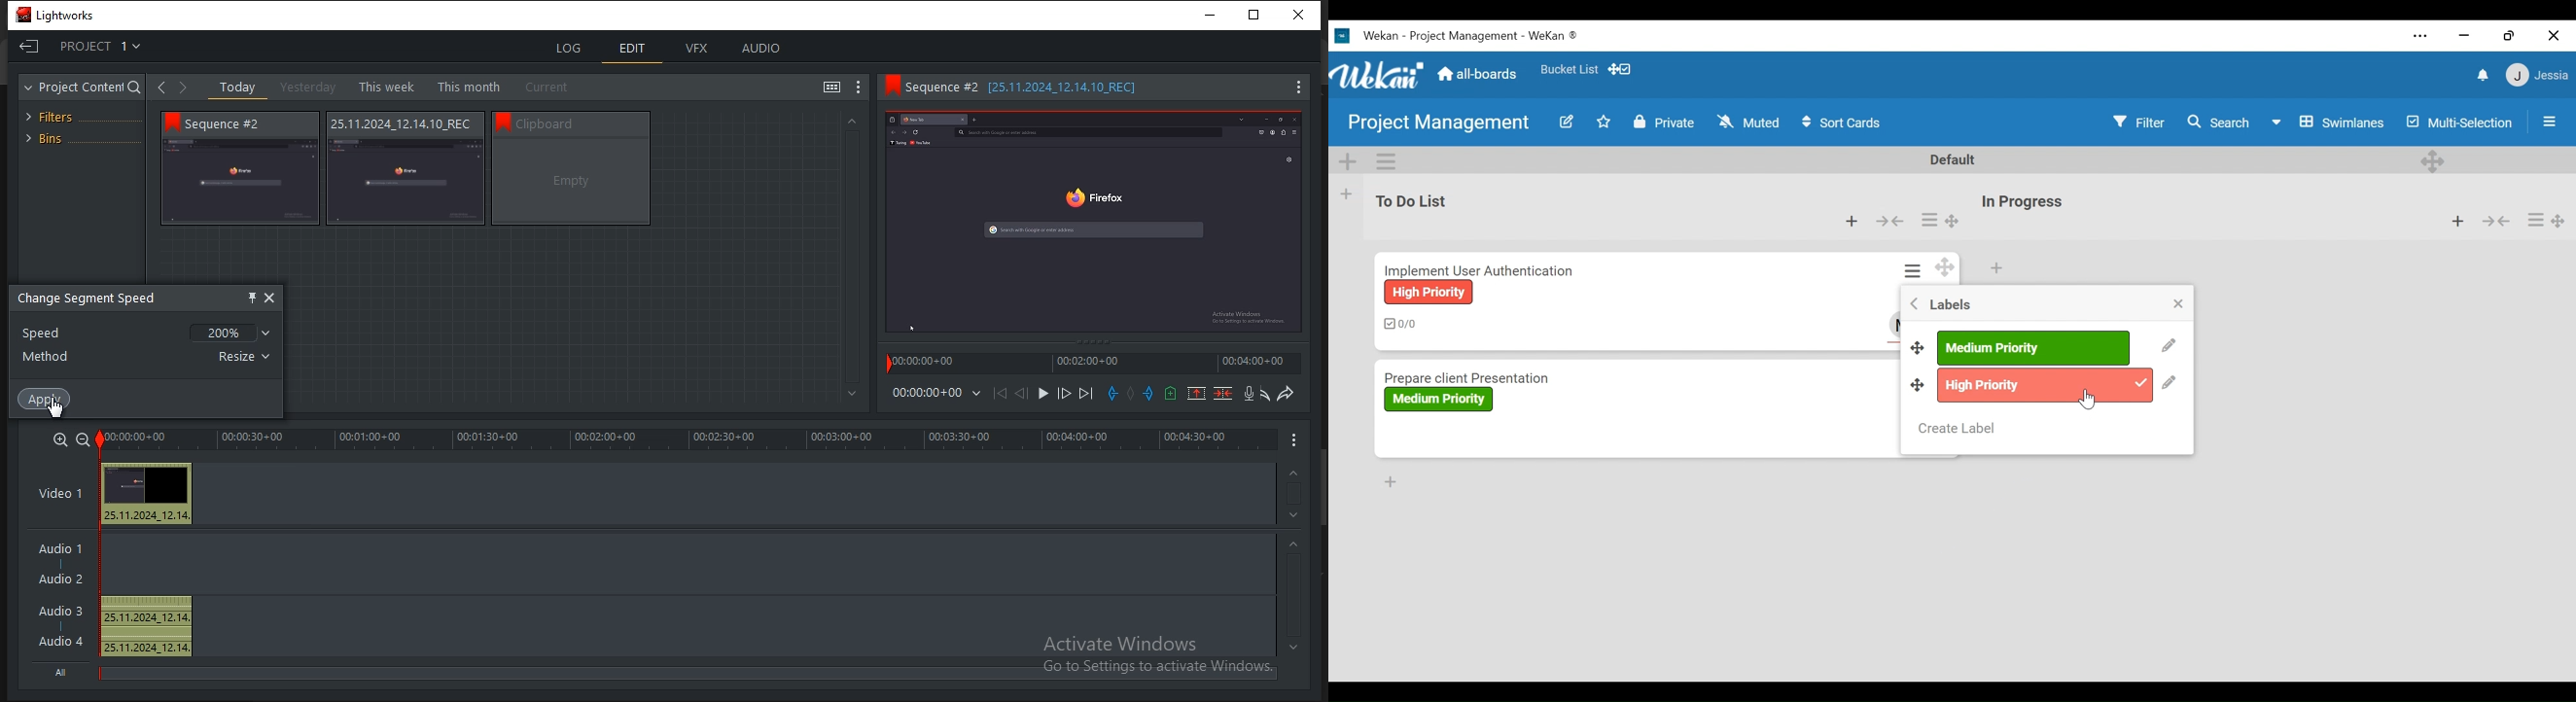 The height and width of the screenshot is (728, 2576). I want to click on add an in mark at the current position, so click(1112, 395).